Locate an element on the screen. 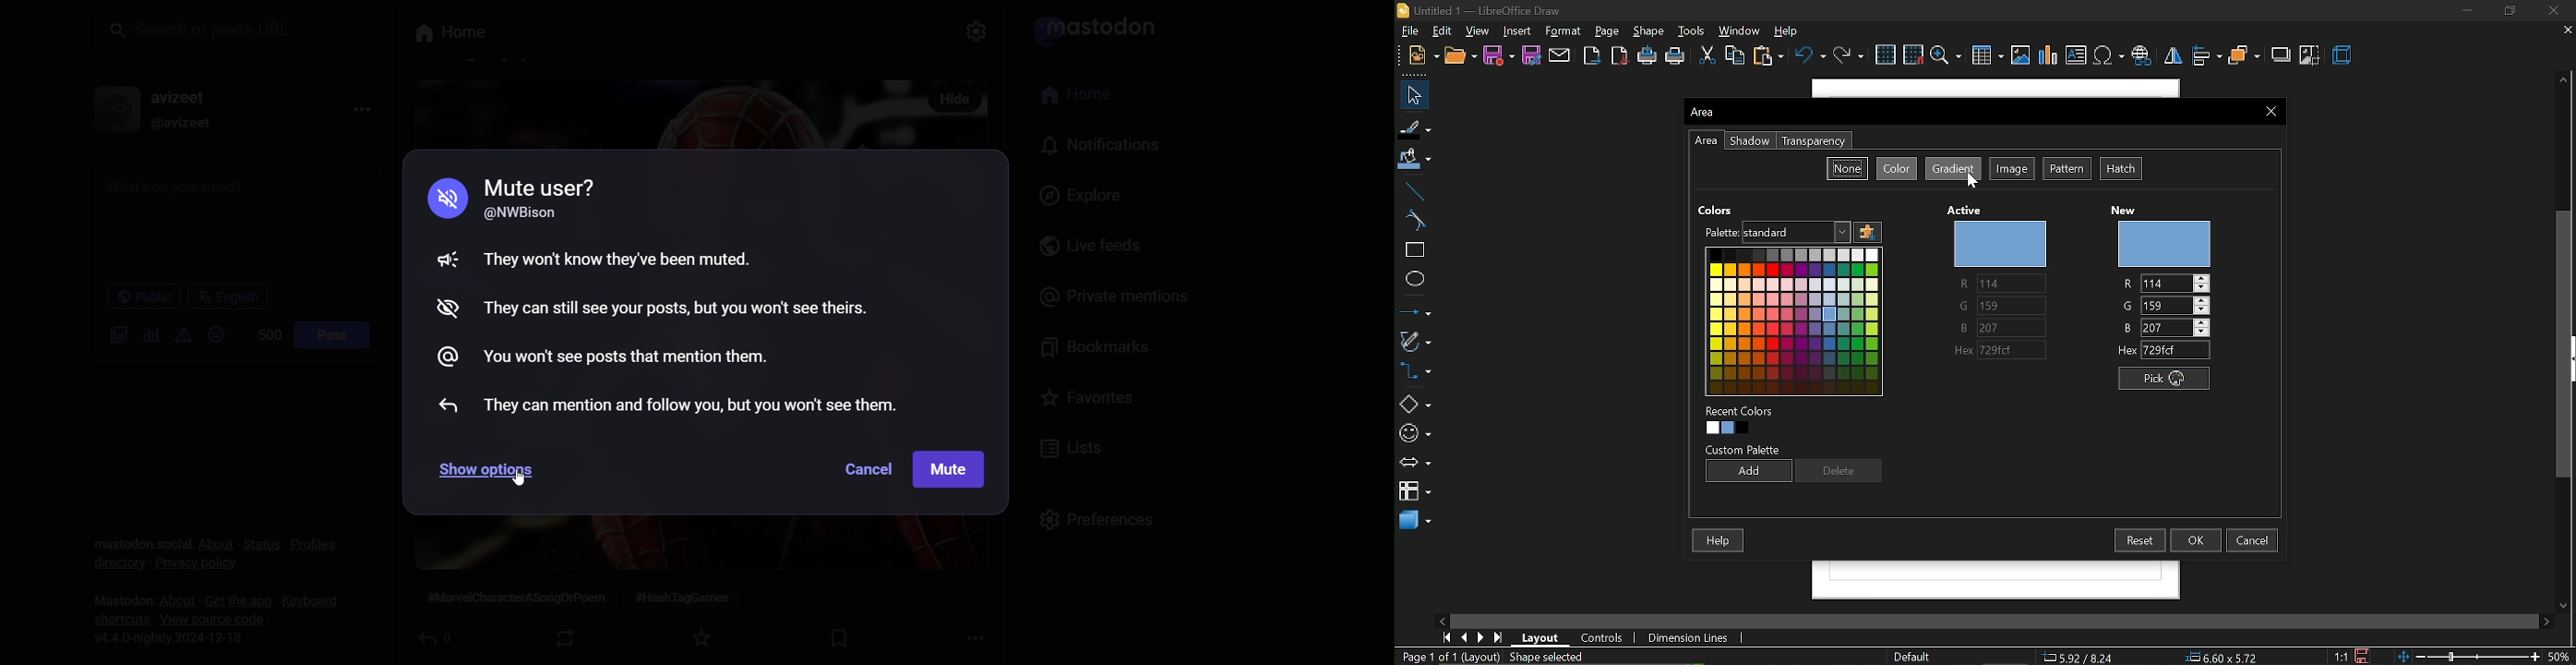  next page is located at coordinates (1481, 636).